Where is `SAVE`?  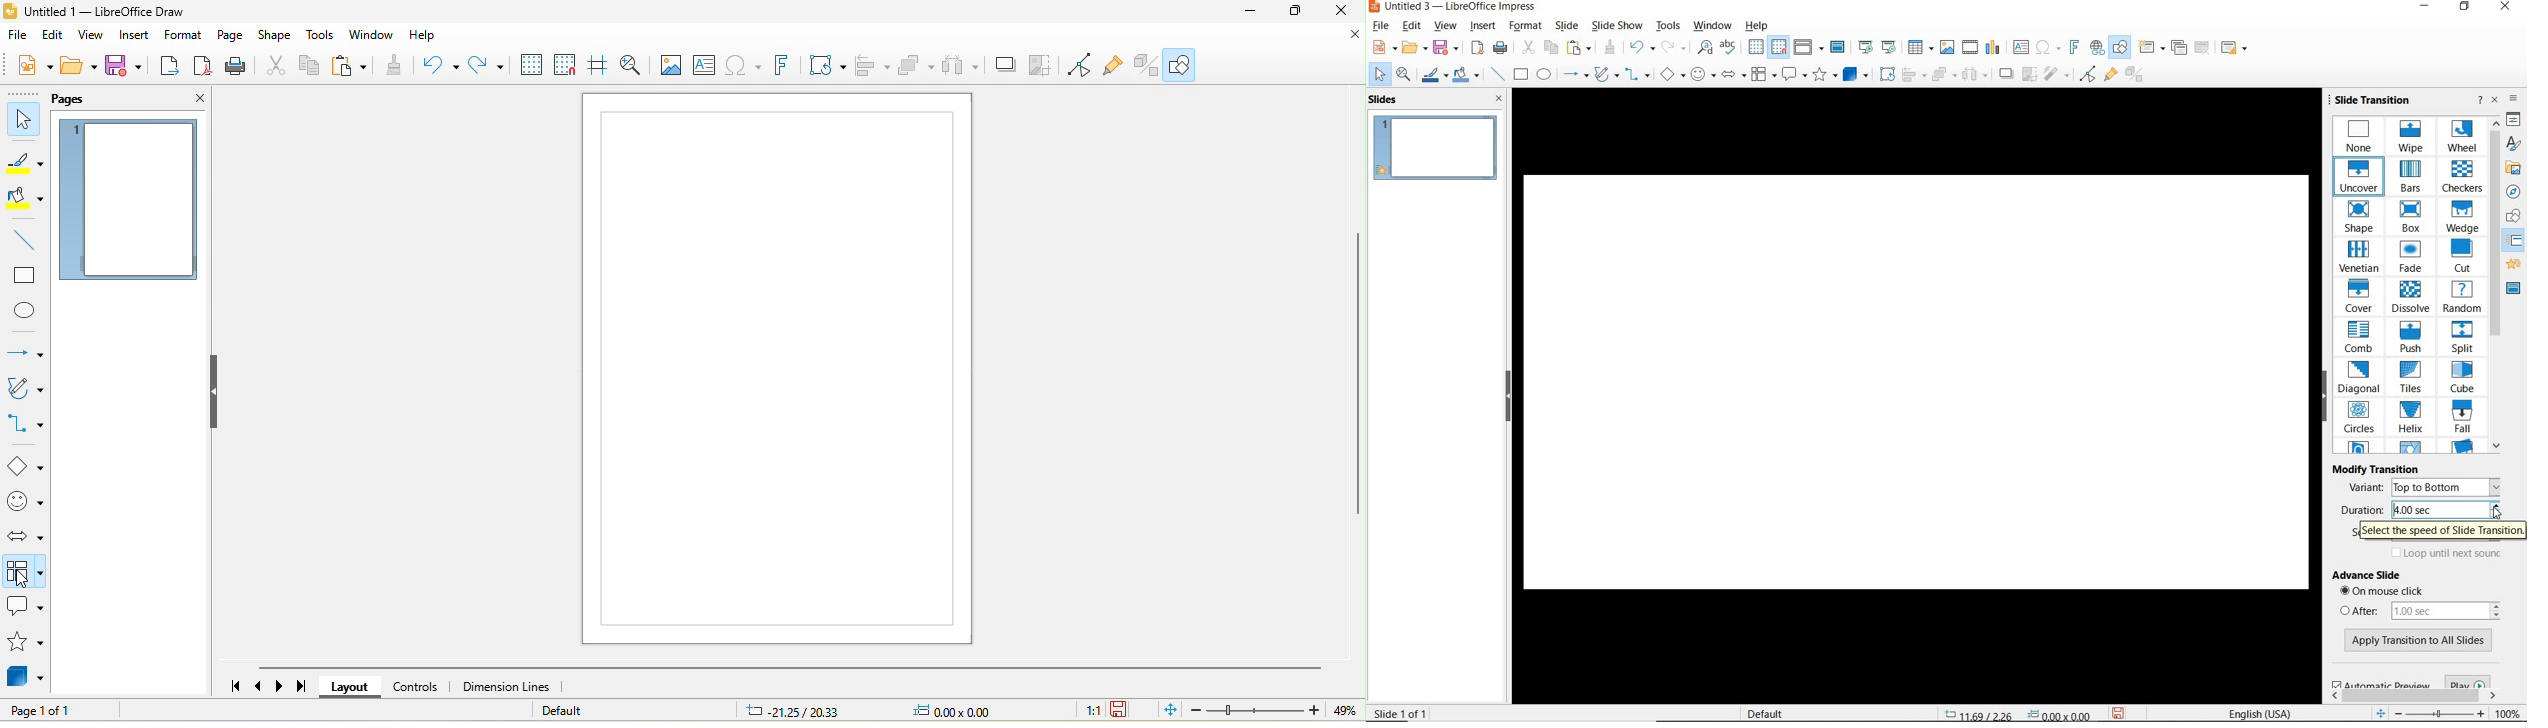
SAVE is located at coordinates (2122, 712).